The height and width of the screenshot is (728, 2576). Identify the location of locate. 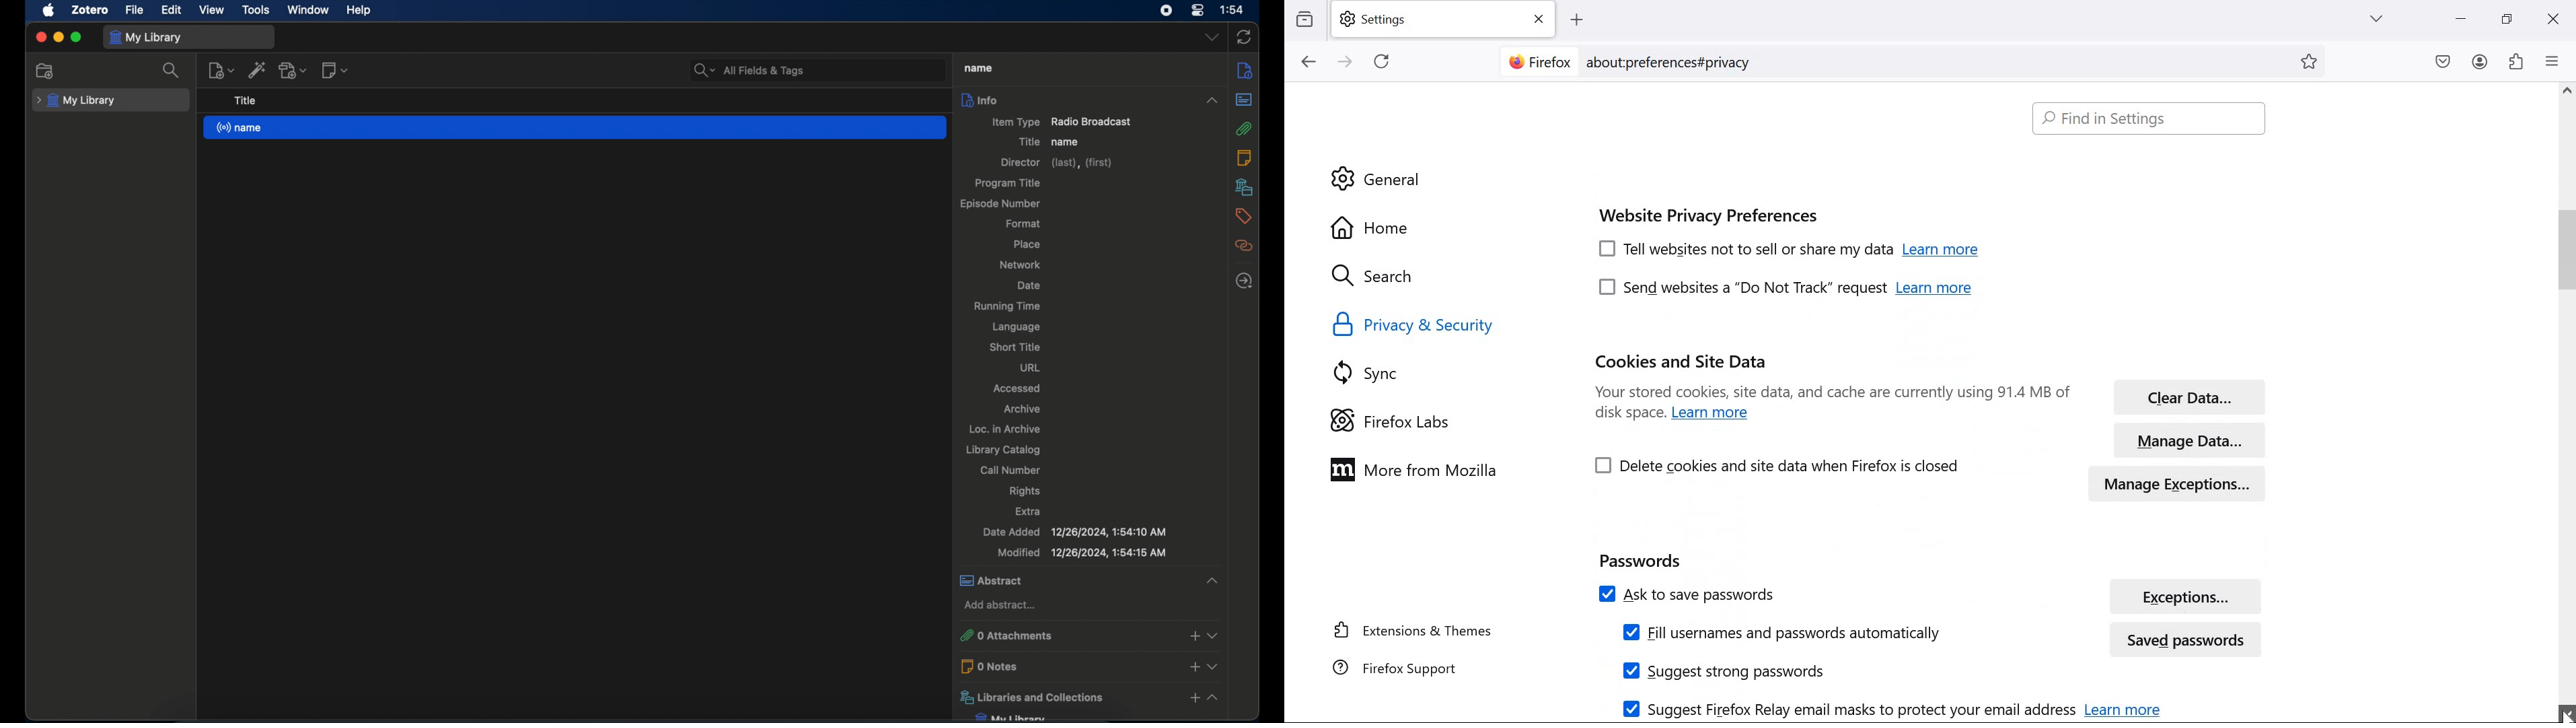
(1244, 280).